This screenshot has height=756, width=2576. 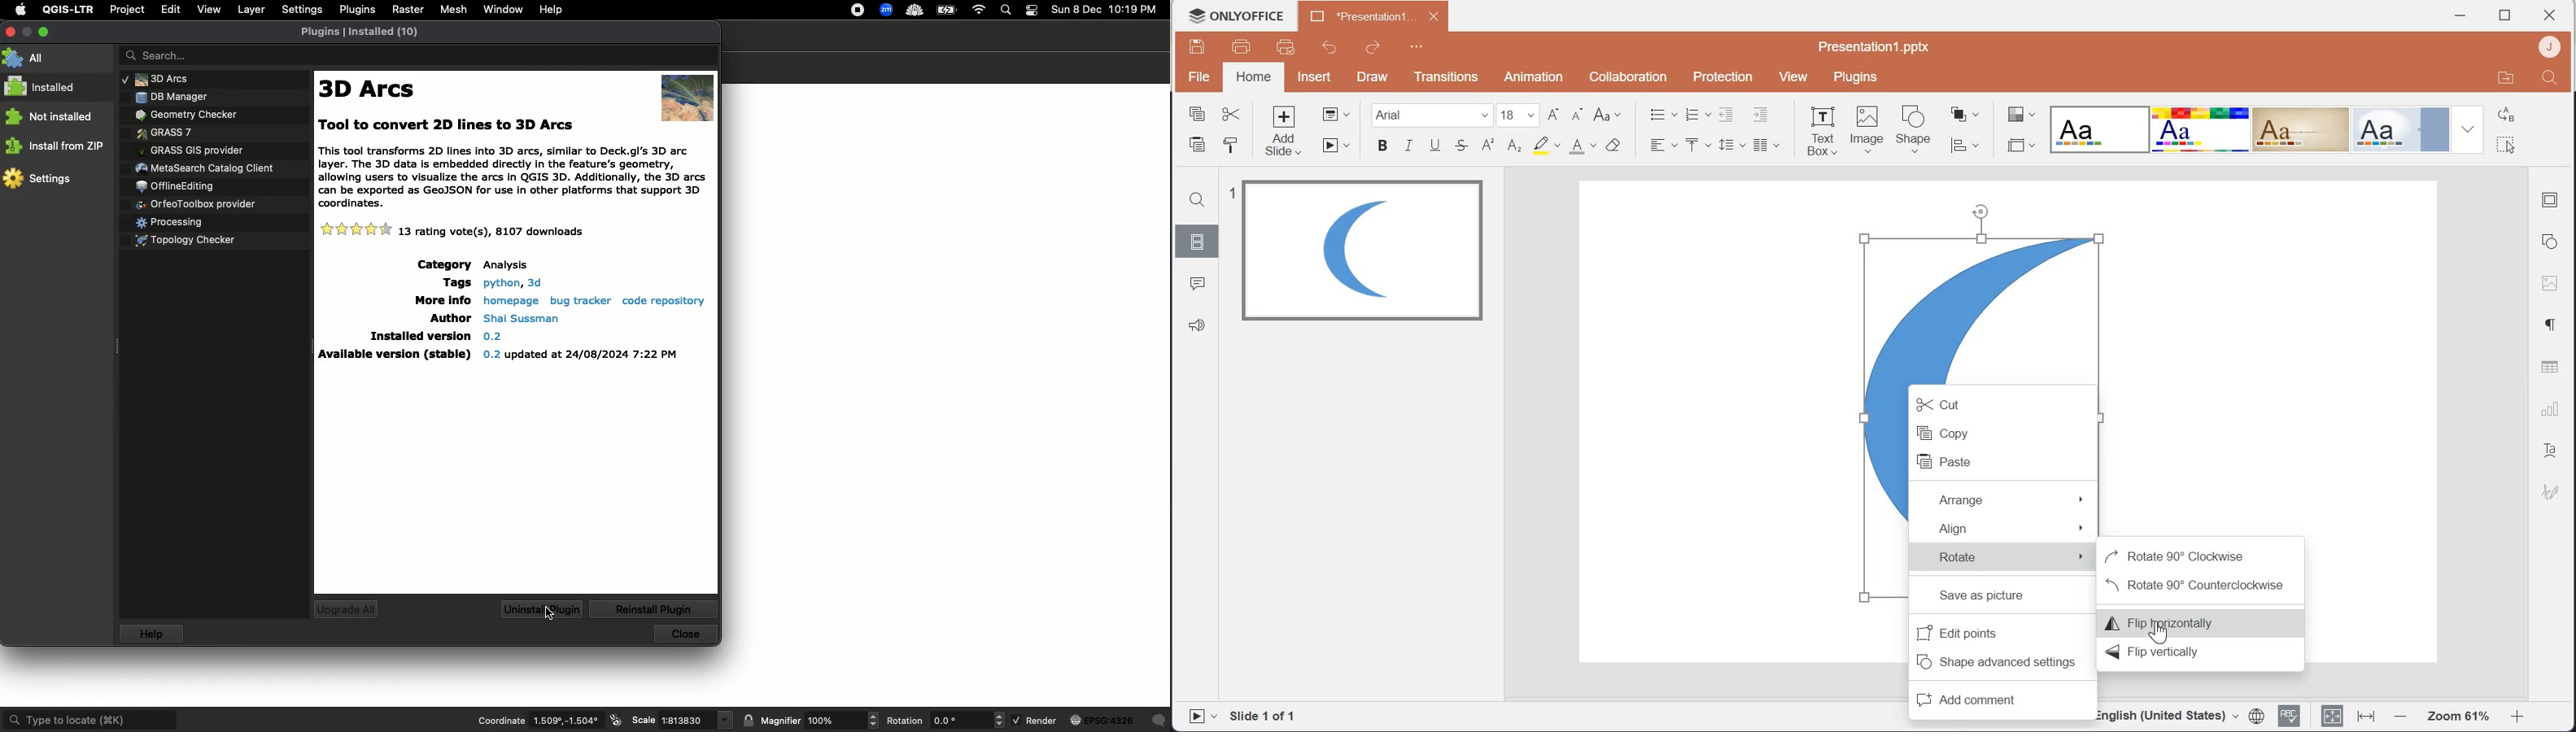 I want to click on Increase Indent, so click(x=1760, y=115).